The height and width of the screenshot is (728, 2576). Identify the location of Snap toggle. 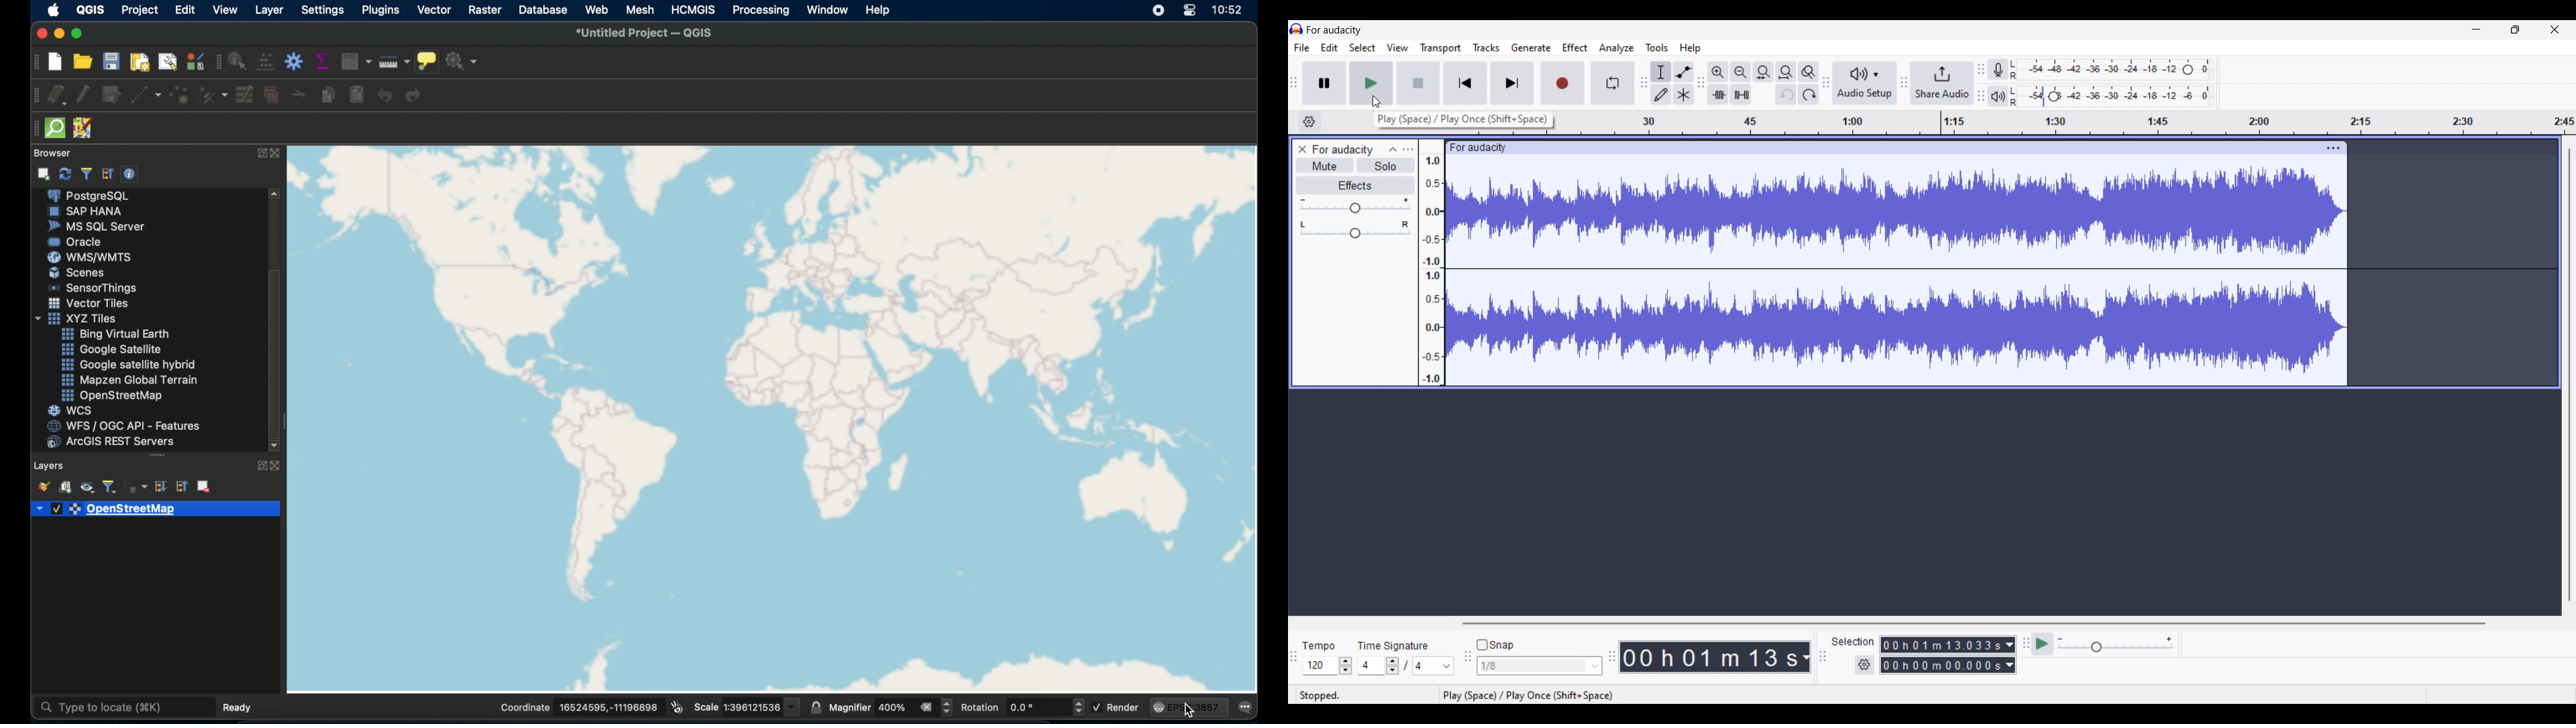
(1495, 645).